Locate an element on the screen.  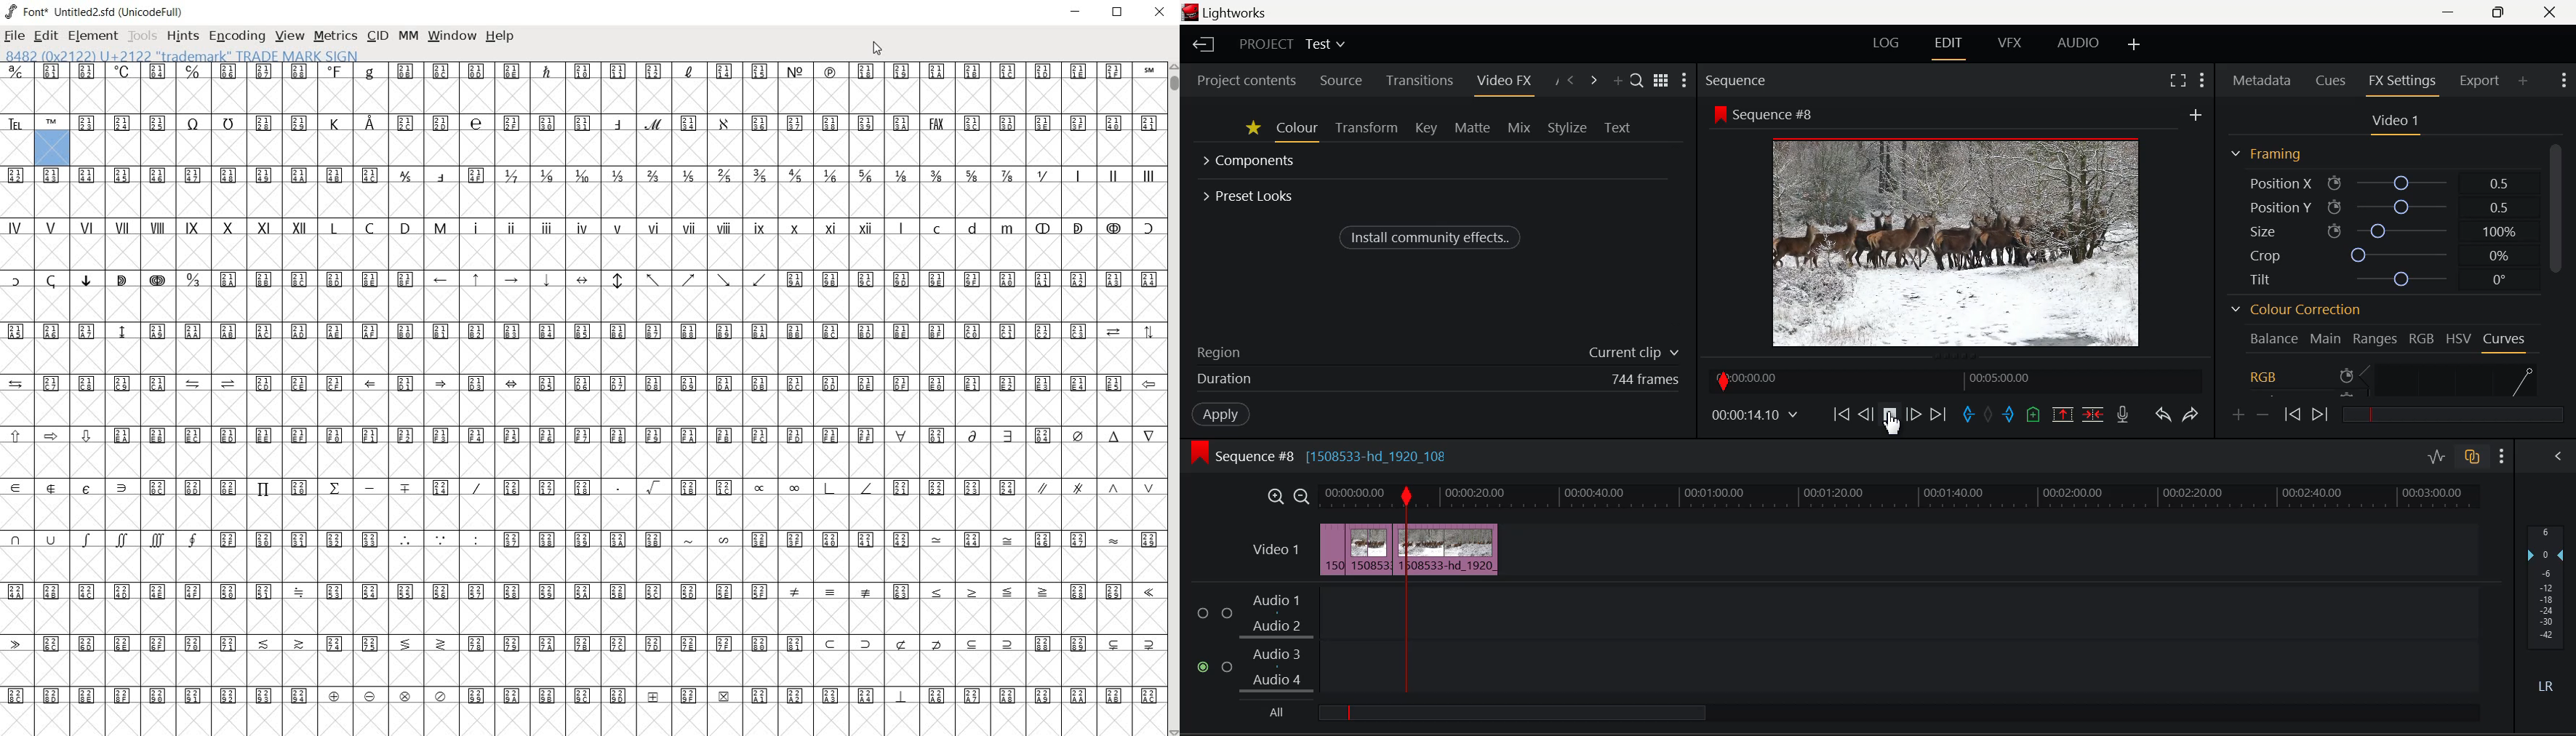
Apply is located at coordinates (1220, 415).